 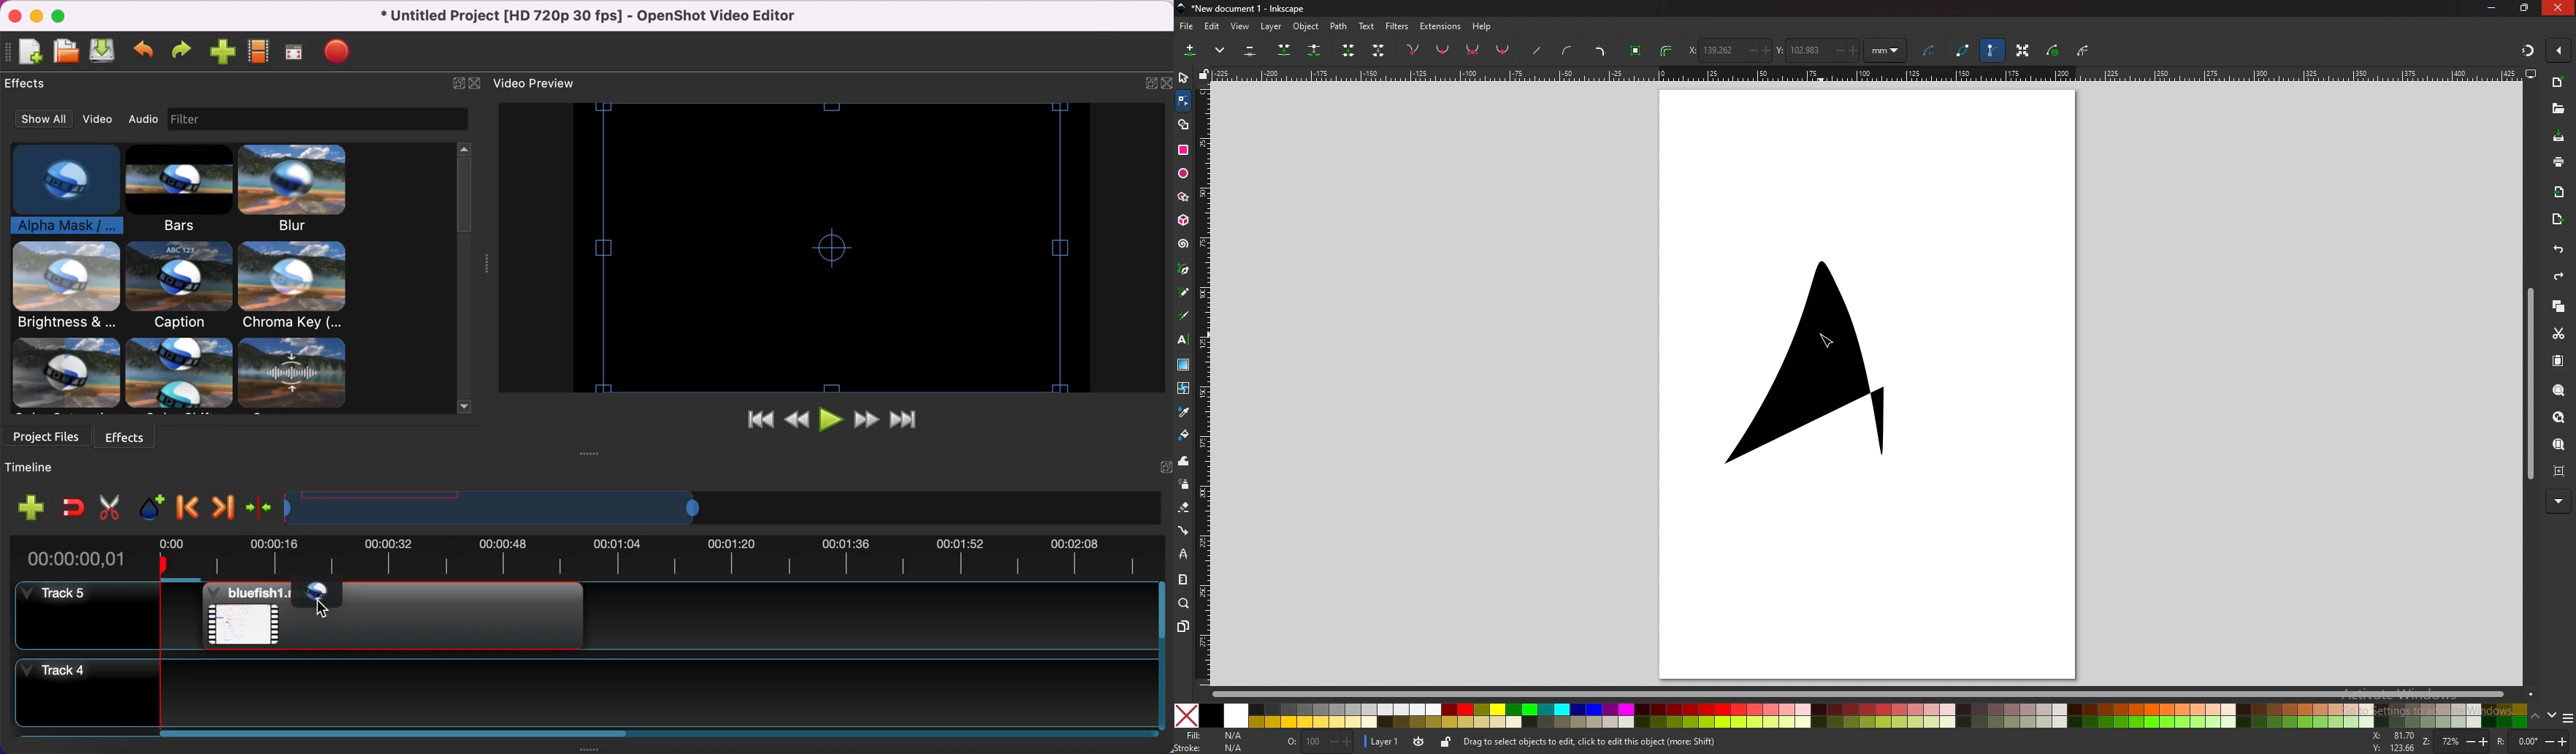 I want to click on open, so click(x=2558, y=109).